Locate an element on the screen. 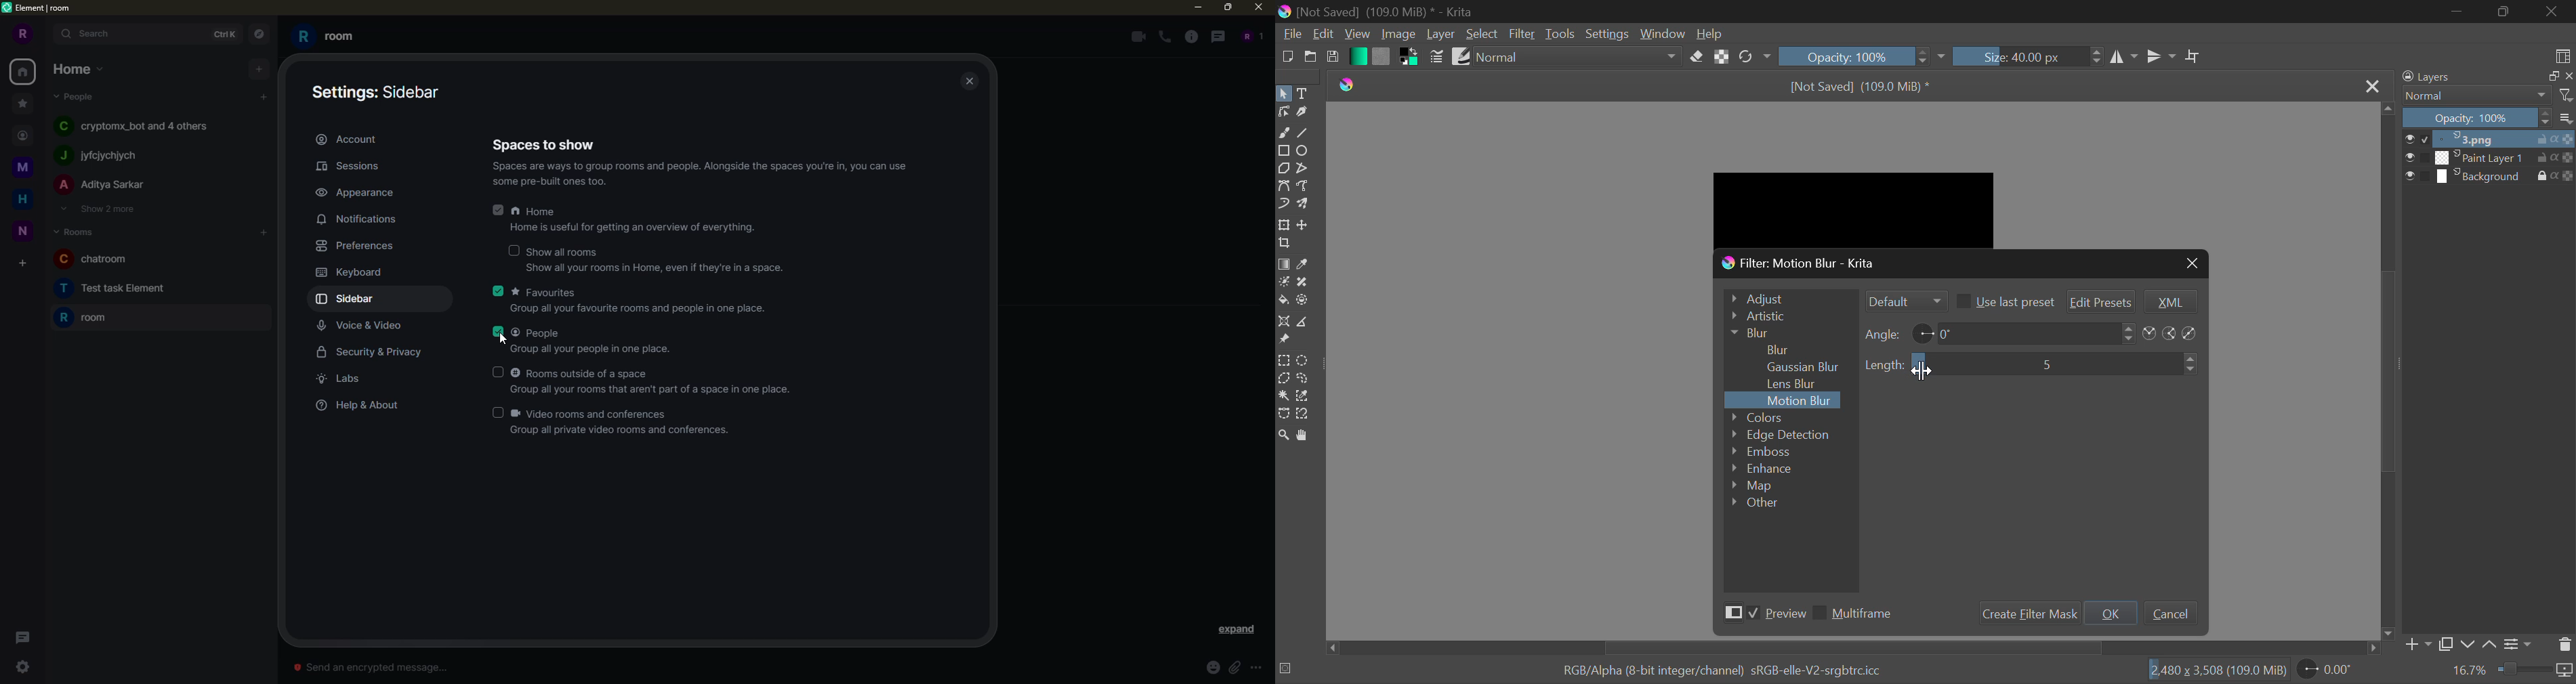 The height and width of the screenshot is (700, 2576). Fill is located at coordinates (1283, 299).